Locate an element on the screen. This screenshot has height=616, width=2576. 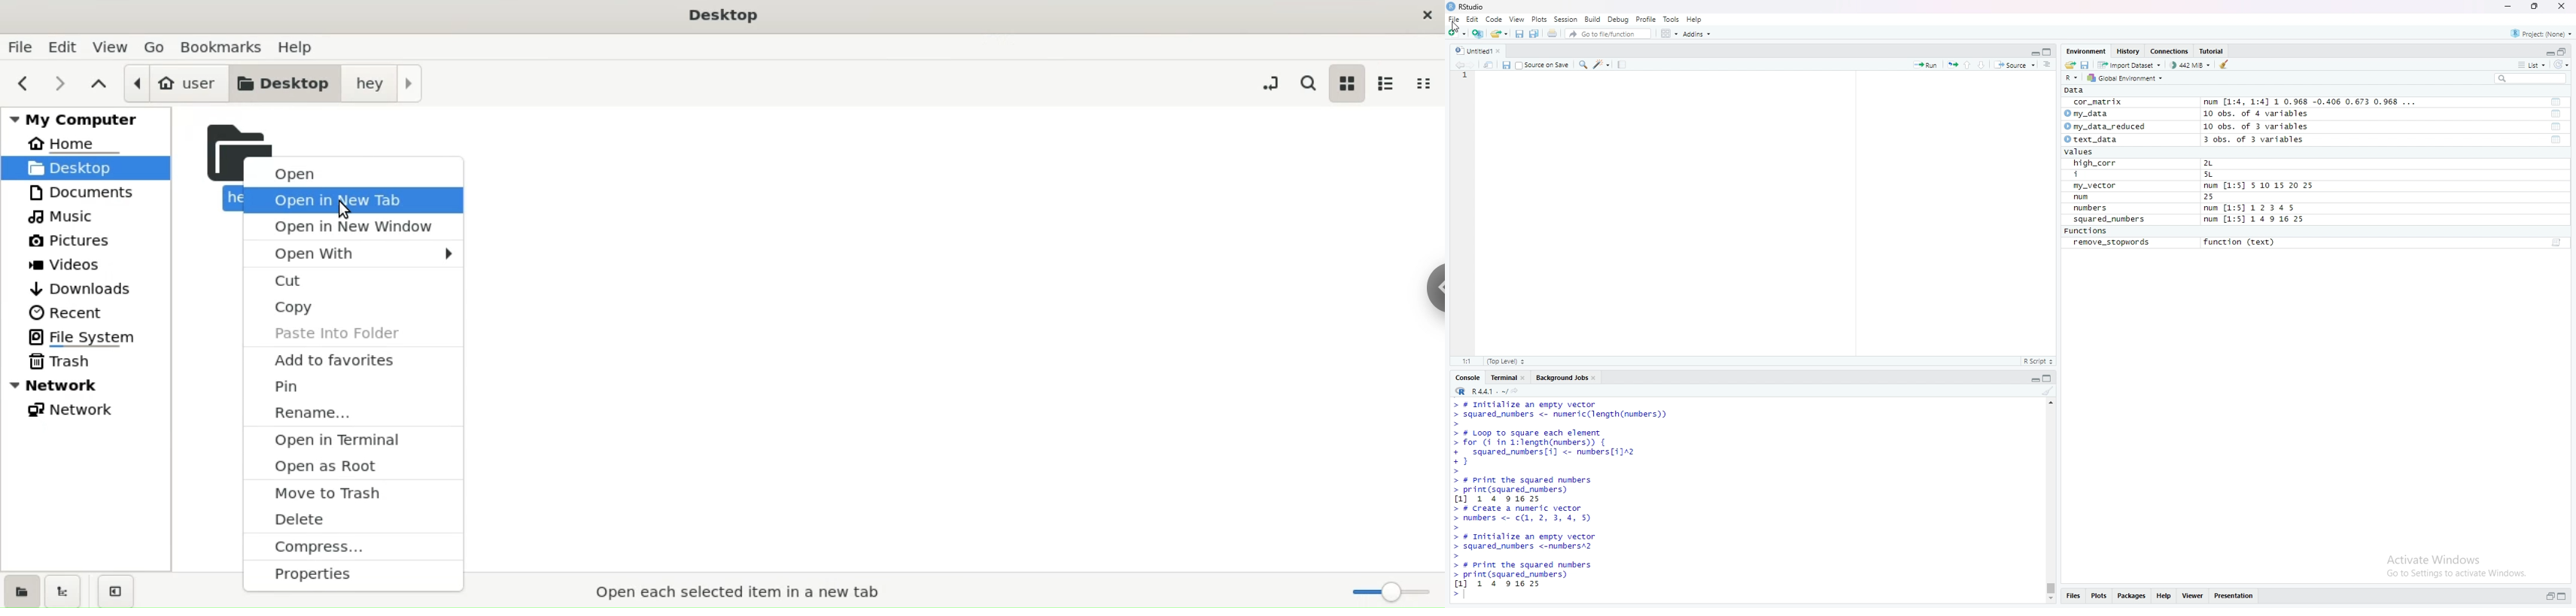
my_data_reduced is located at coordinates (2112, 127).